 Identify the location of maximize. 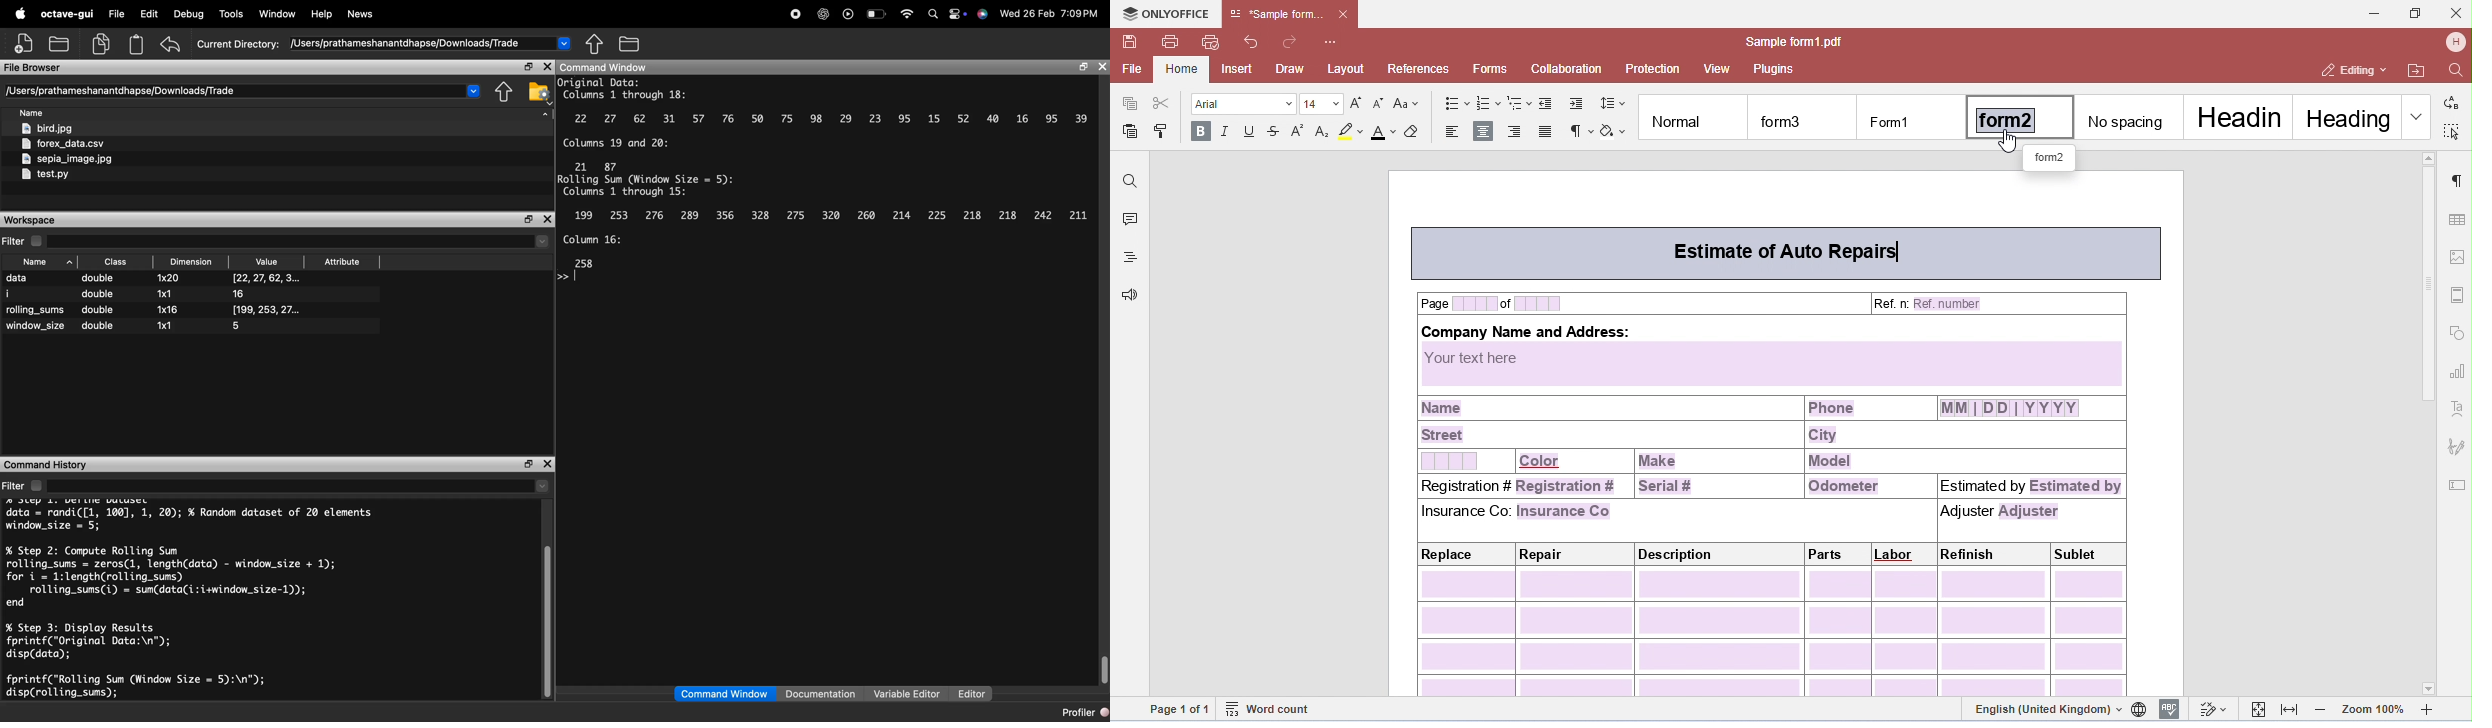
(529, 219).